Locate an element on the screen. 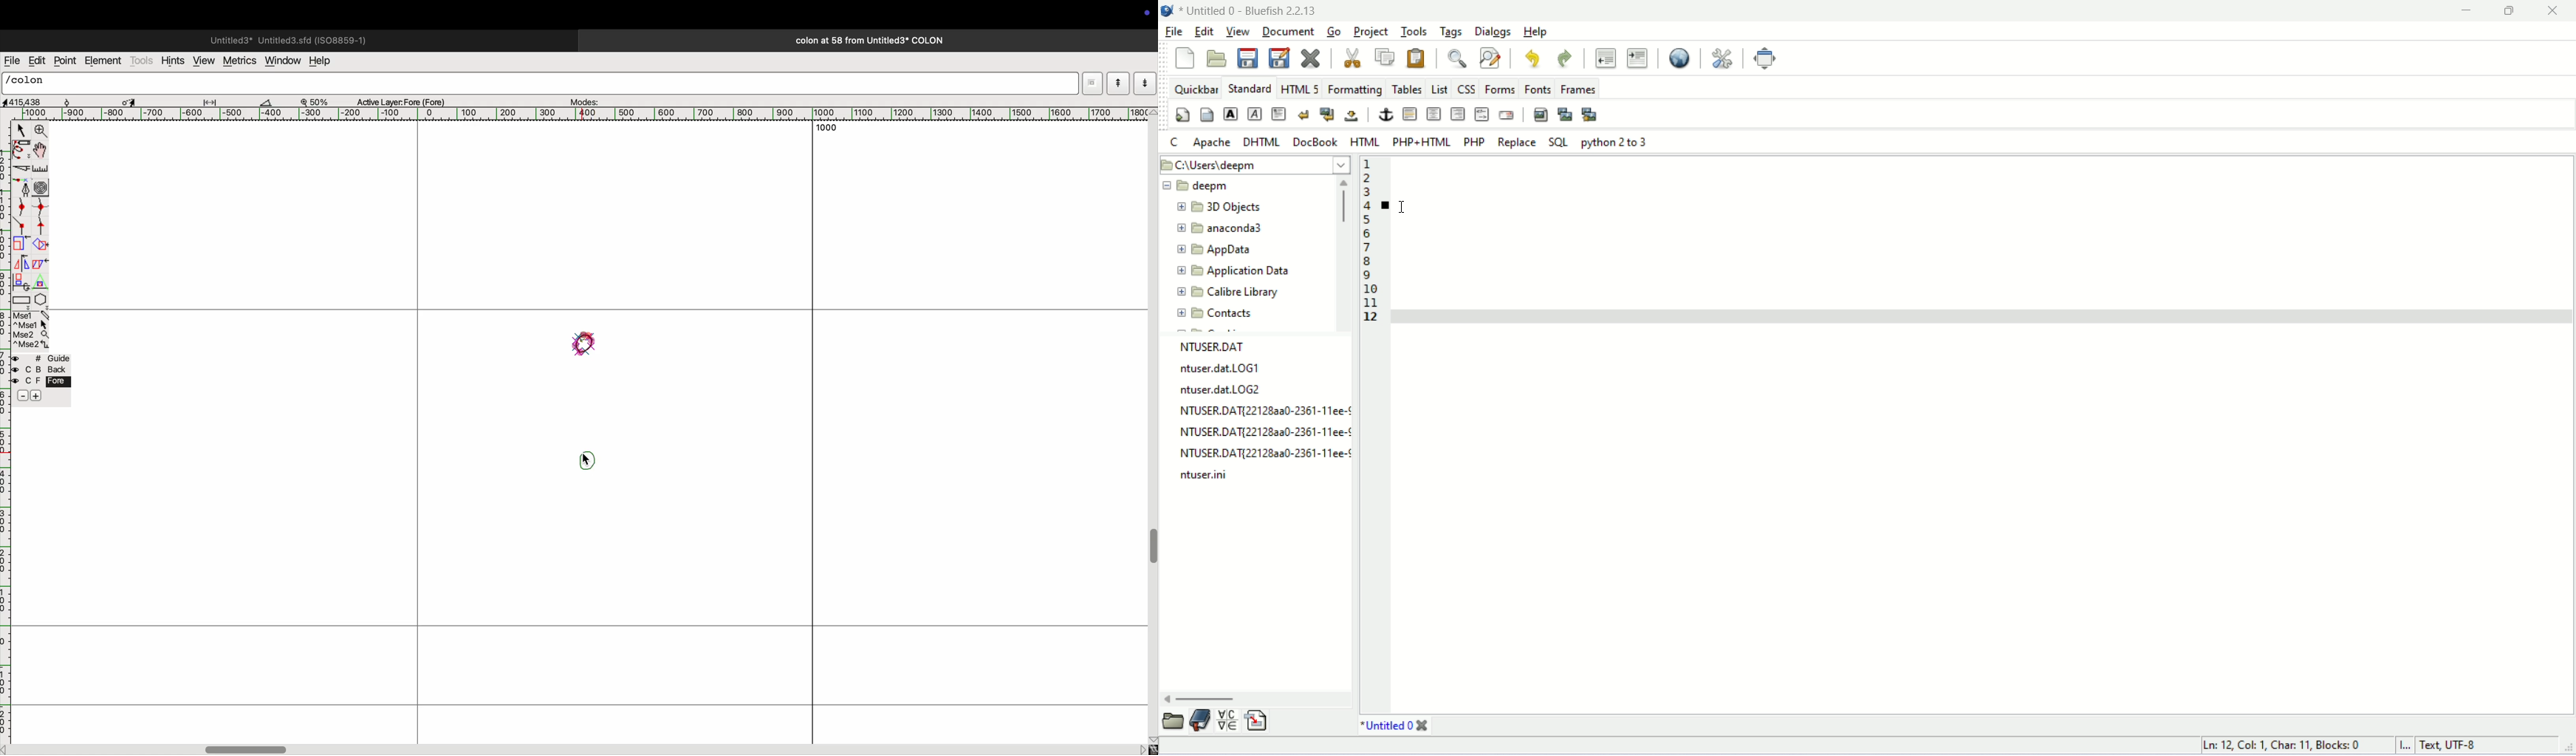 Image resolution: width=2576 pixels, height=756 pixels. DHTML is located at coordinates (1262, 143).